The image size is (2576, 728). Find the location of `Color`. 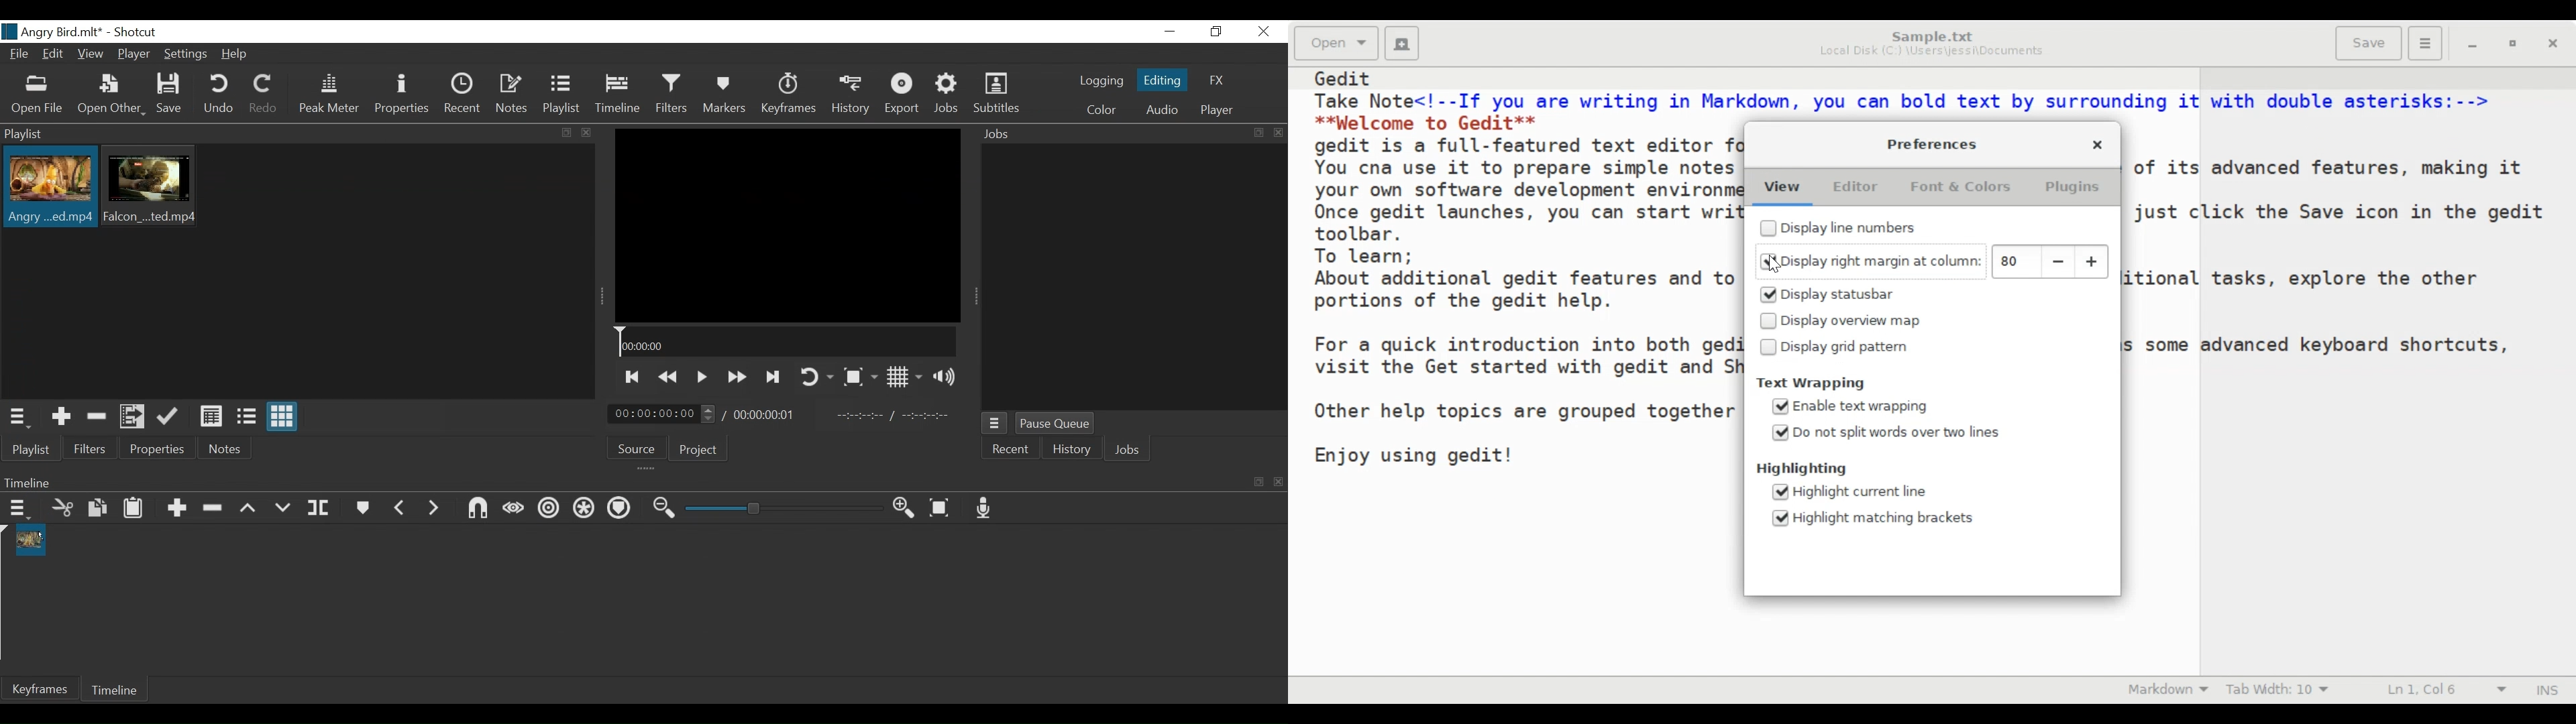

Color is located at coordinates (1098, 109).